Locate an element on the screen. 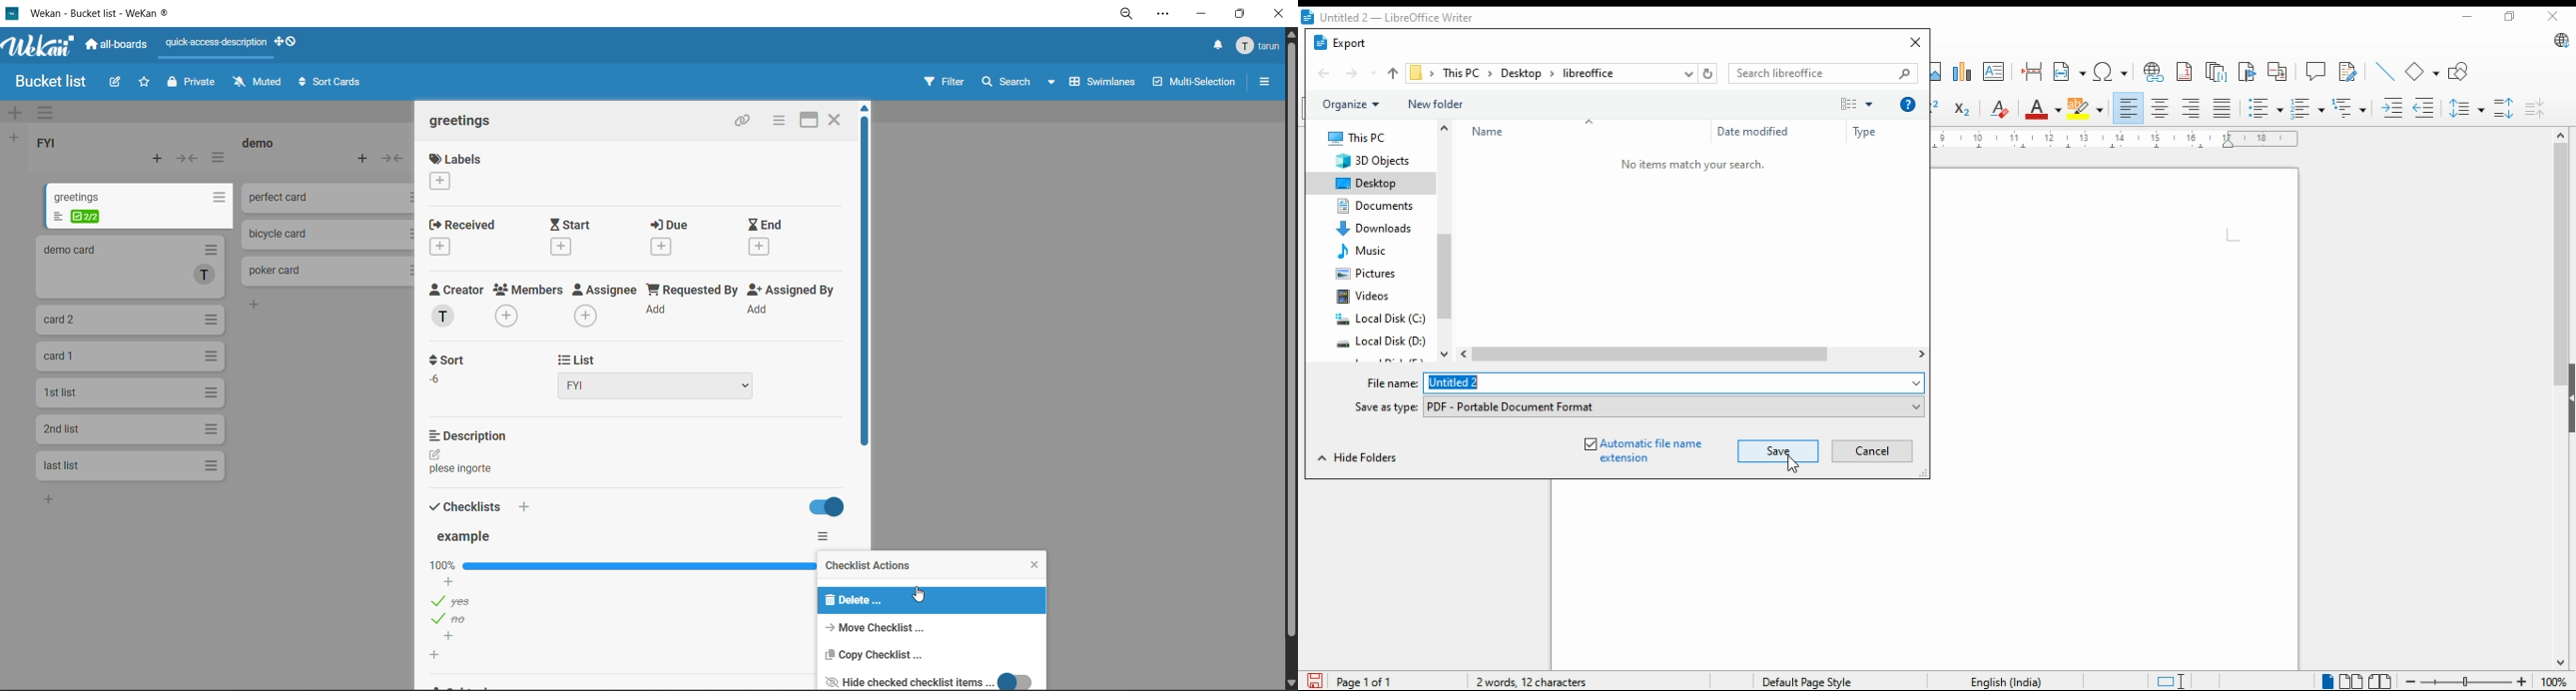 The height and width of the screenshot is (700, 2576). insert line is located at coordinates (2383, 71).